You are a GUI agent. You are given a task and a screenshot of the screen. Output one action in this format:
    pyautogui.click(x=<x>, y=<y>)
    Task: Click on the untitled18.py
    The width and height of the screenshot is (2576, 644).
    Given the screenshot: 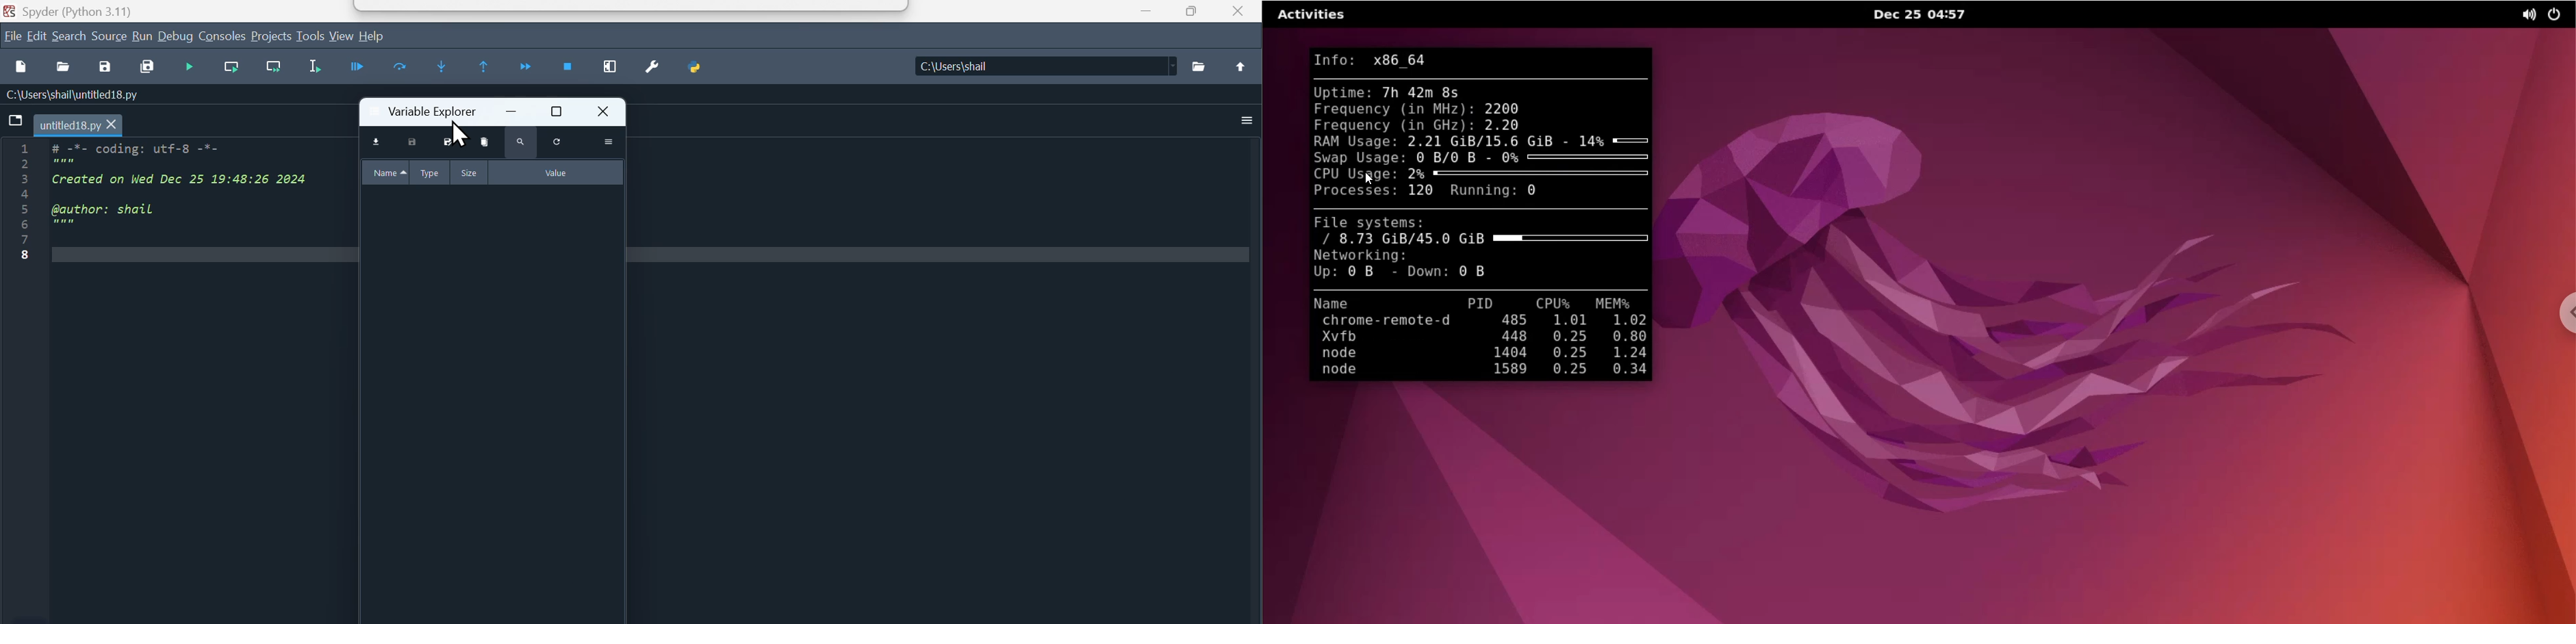 What is the action you would take?
    pyautogui.click(x=83, y=125)
    